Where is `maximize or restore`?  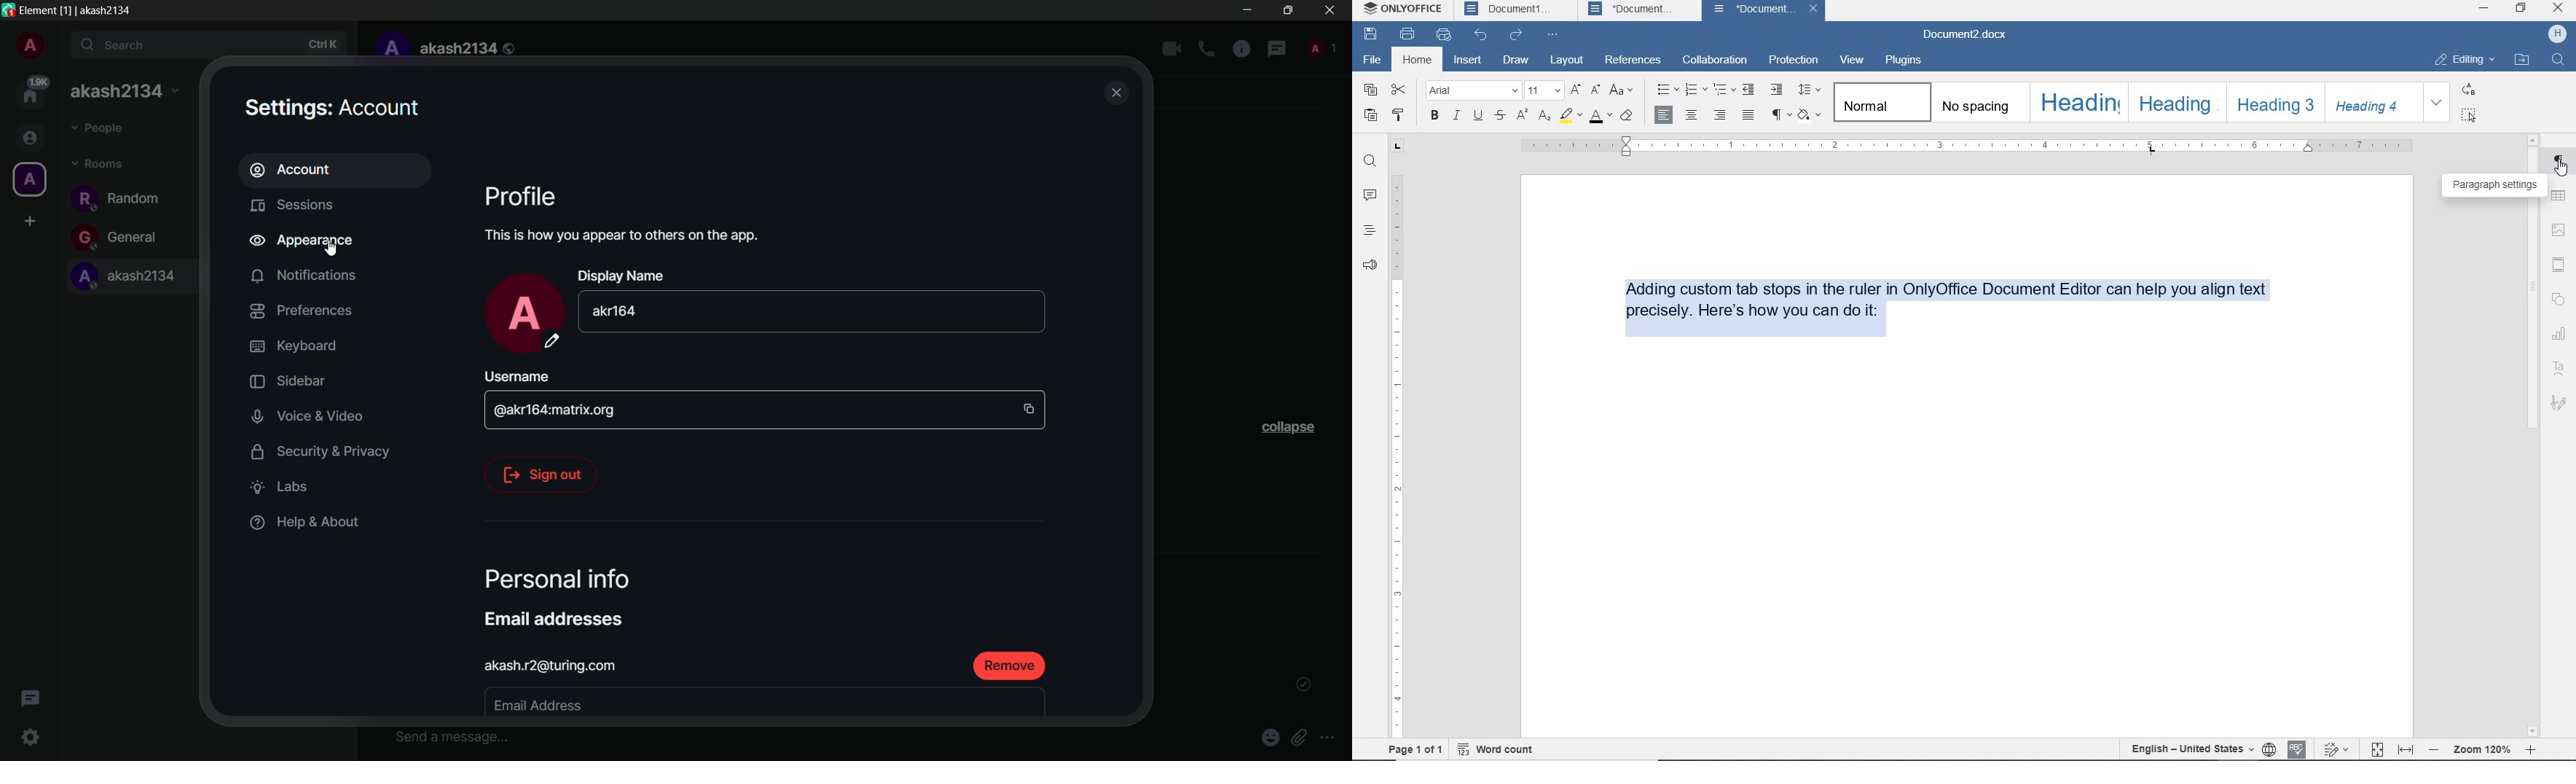 maximize or restore is located at coordinates (1287, 9).